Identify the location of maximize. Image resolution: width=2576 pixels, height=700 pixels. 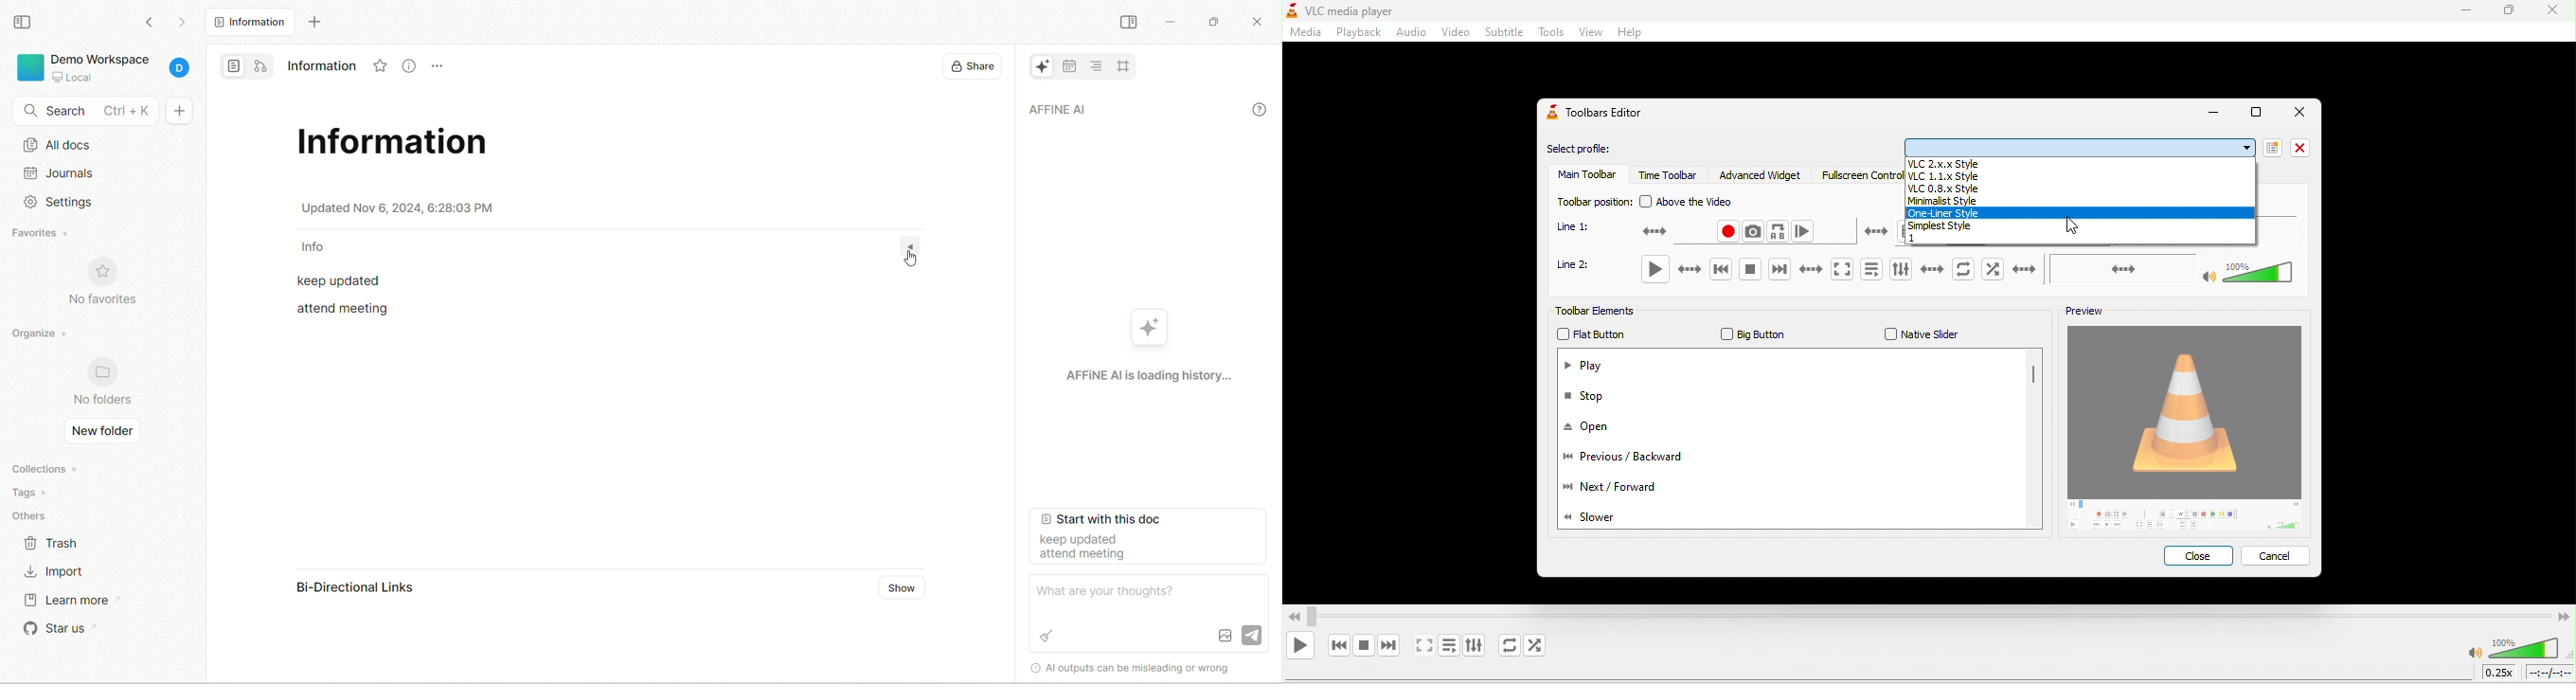
(2253, 112).